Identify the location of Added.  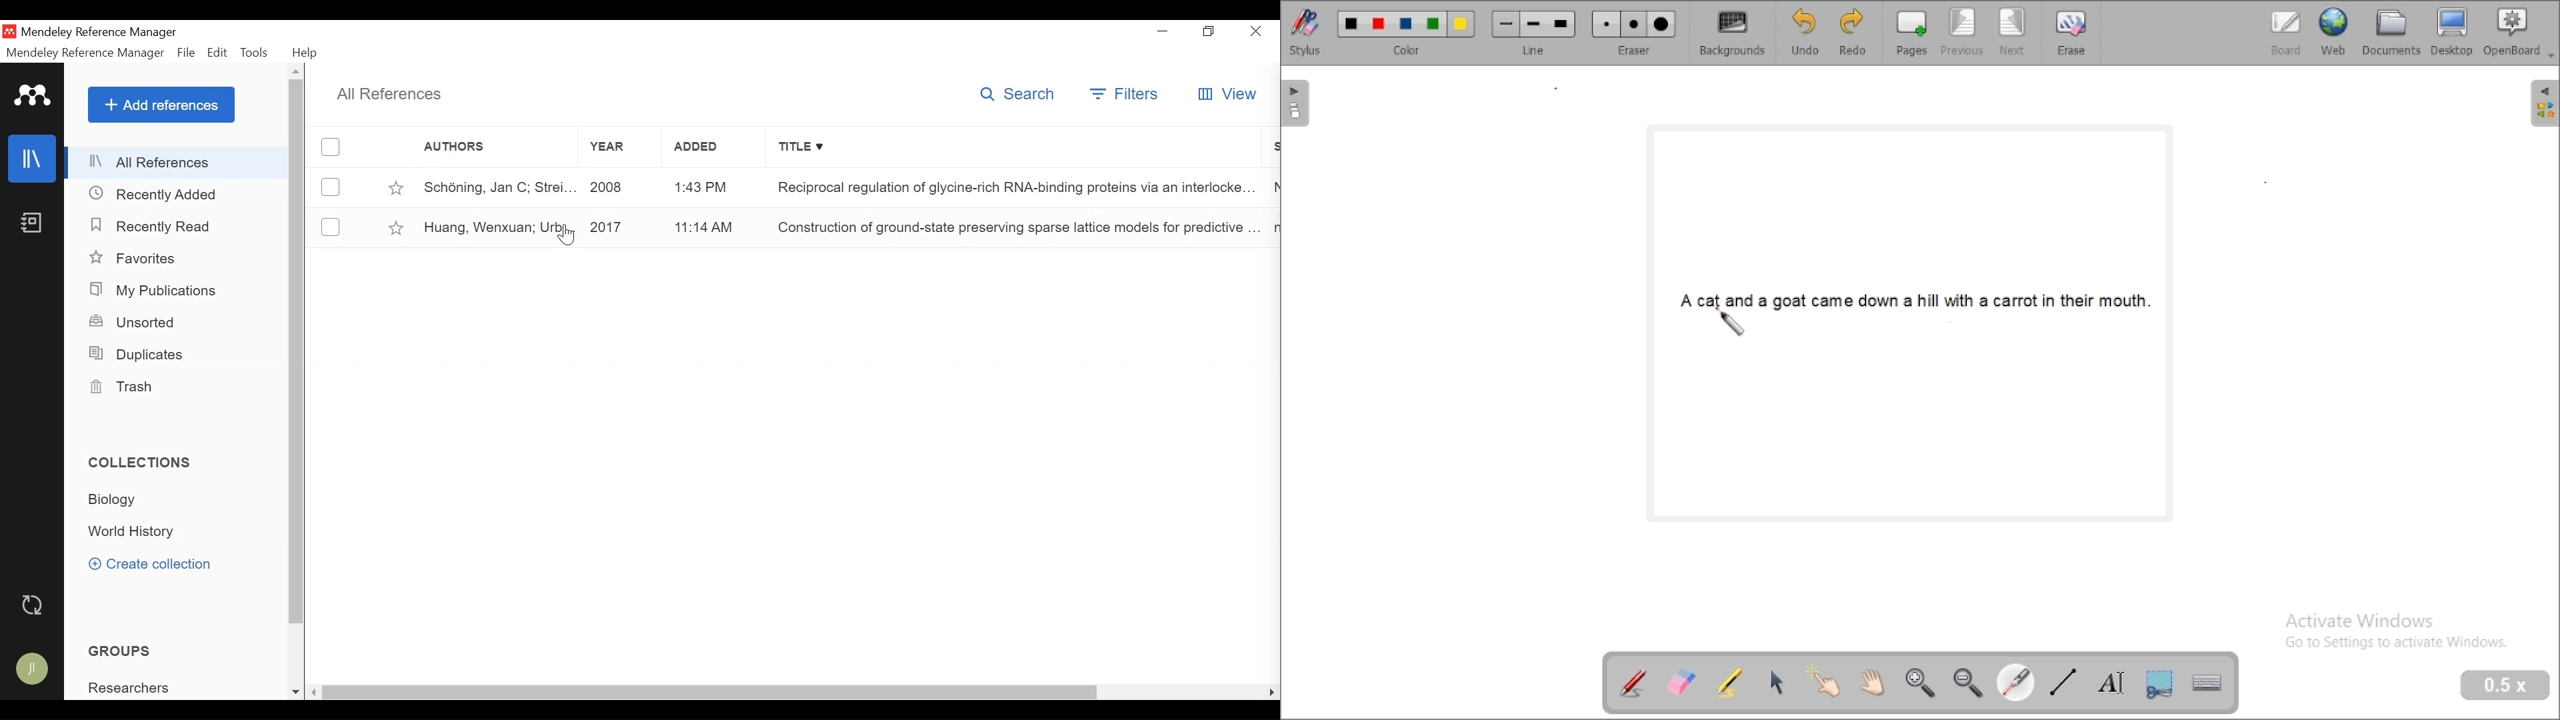
(709, 225).